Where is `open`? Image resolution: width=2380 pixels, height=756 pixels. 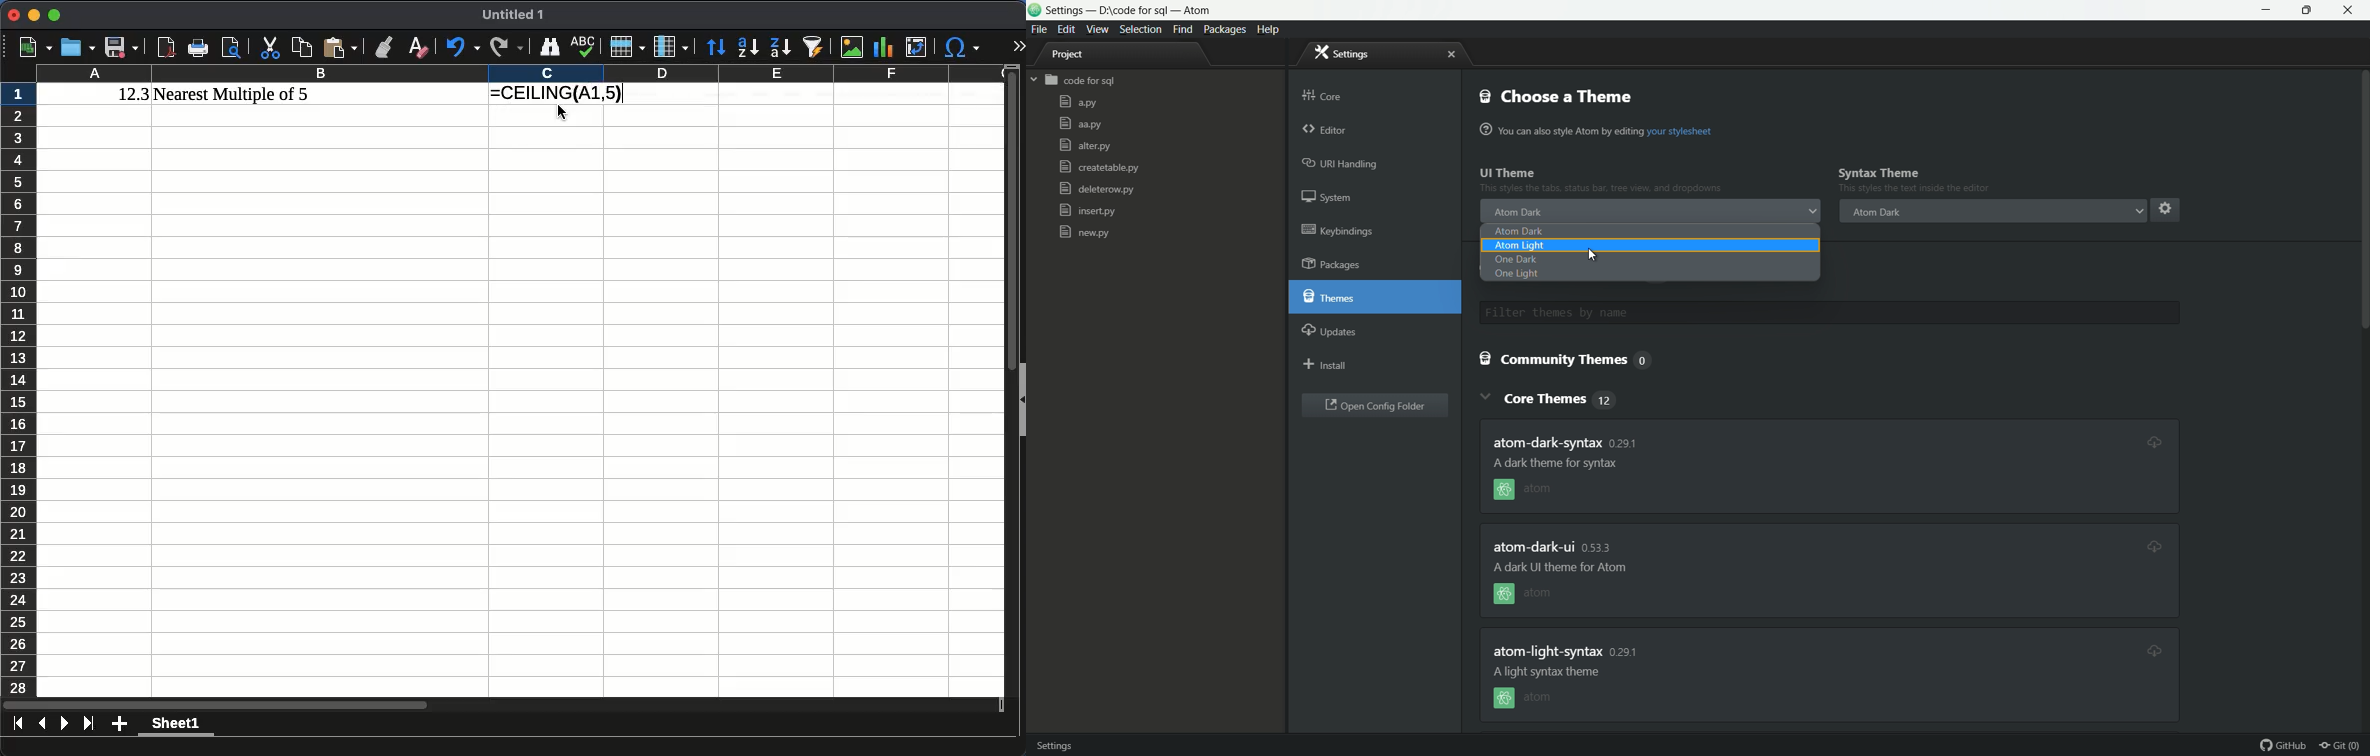 open is located at coordinates (78, 47).